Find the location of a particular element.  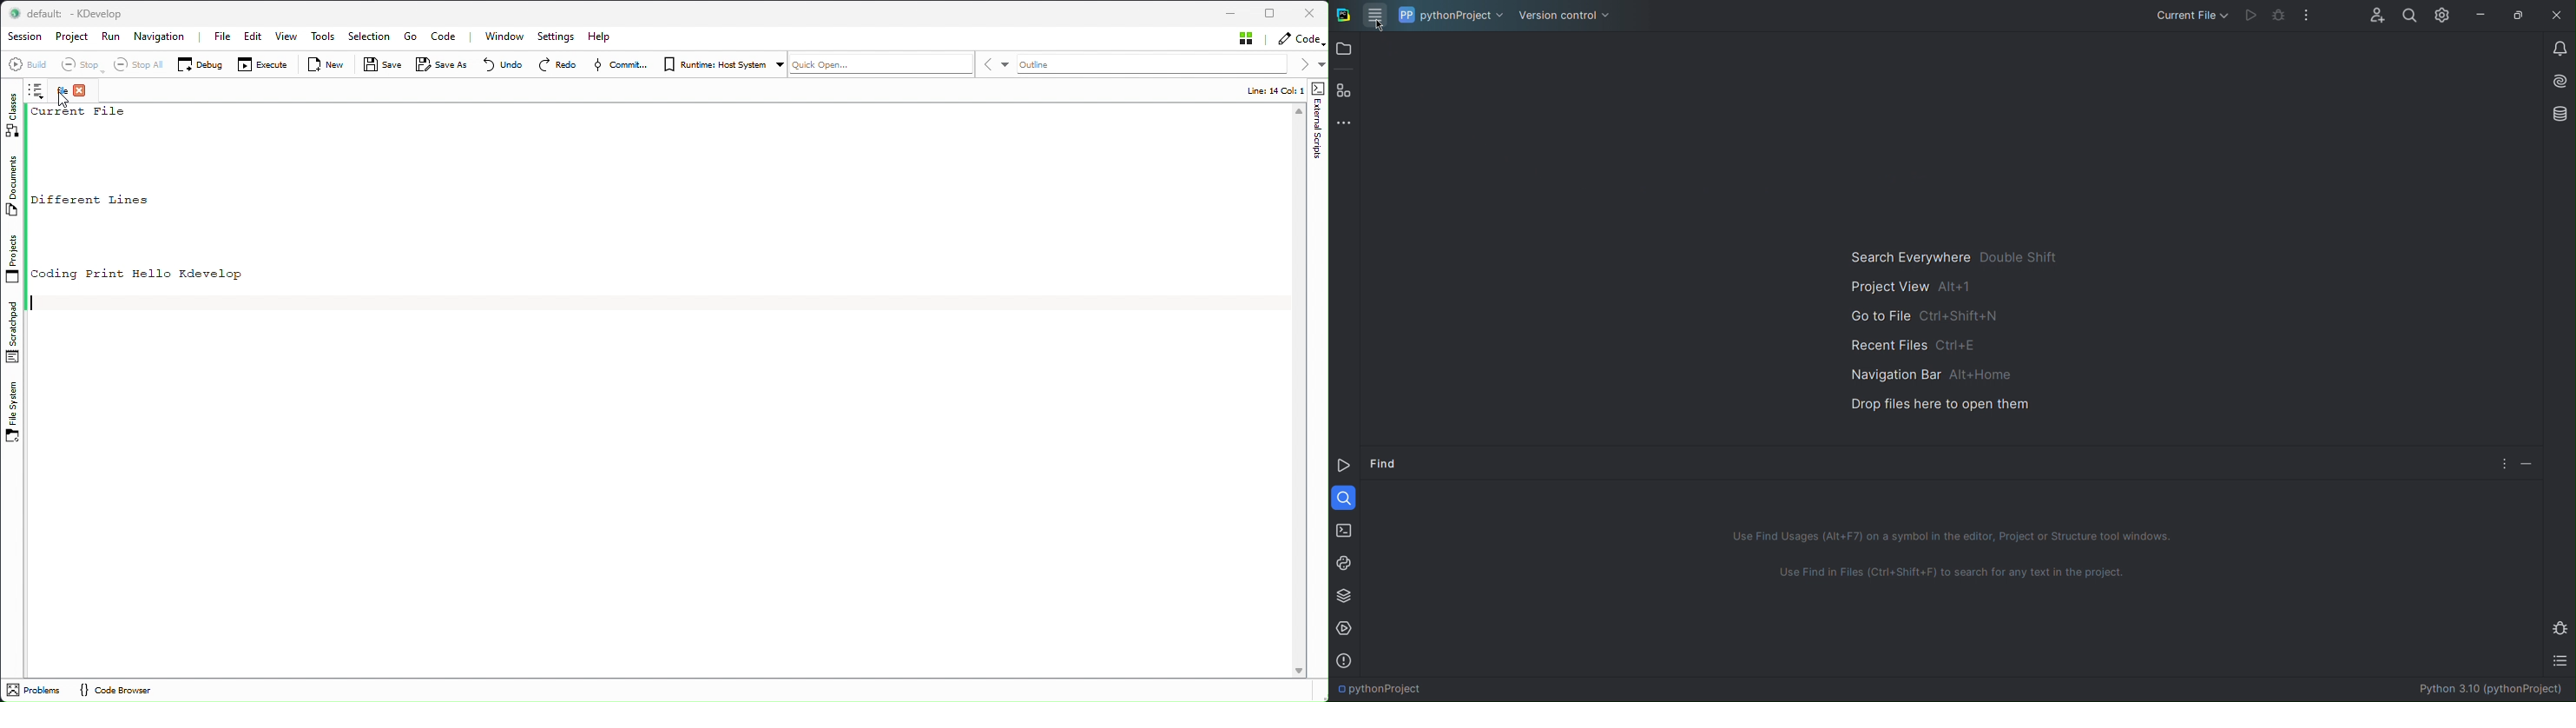

Current File is located at coordinates (2194, 12).